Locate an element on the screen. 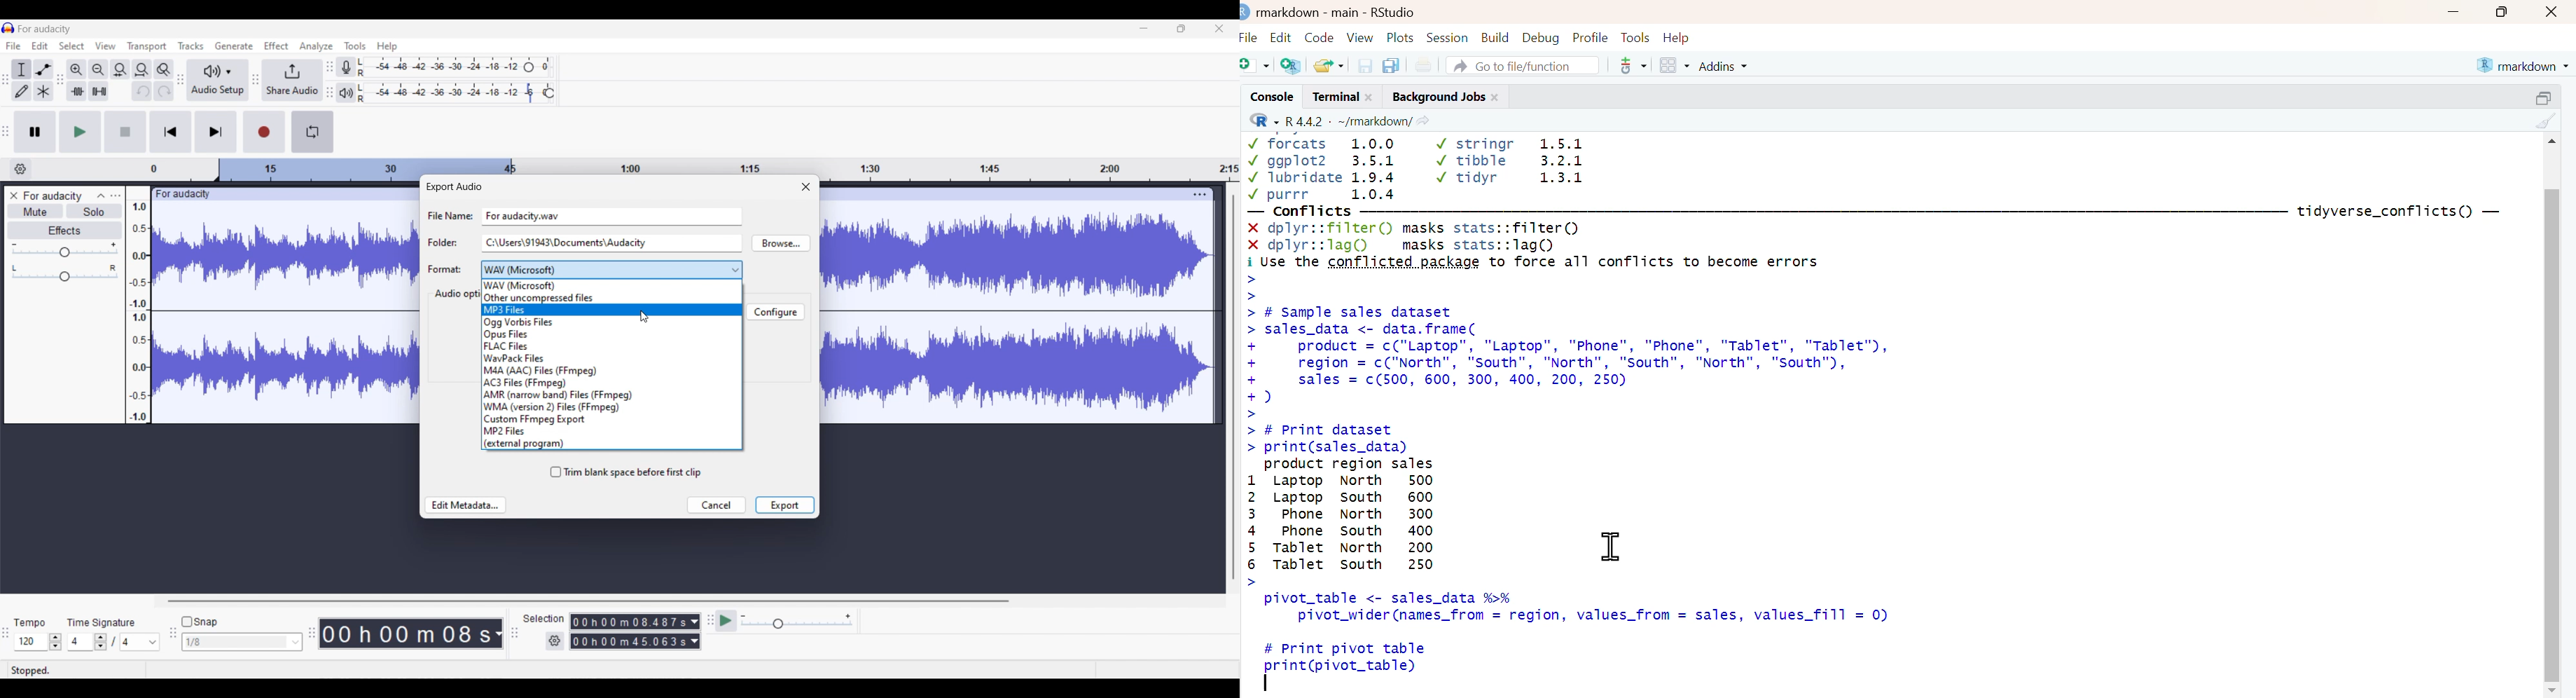 The width and height of the screenshot is (2576, 700). Print current file is located at coordinates (1423, 64).